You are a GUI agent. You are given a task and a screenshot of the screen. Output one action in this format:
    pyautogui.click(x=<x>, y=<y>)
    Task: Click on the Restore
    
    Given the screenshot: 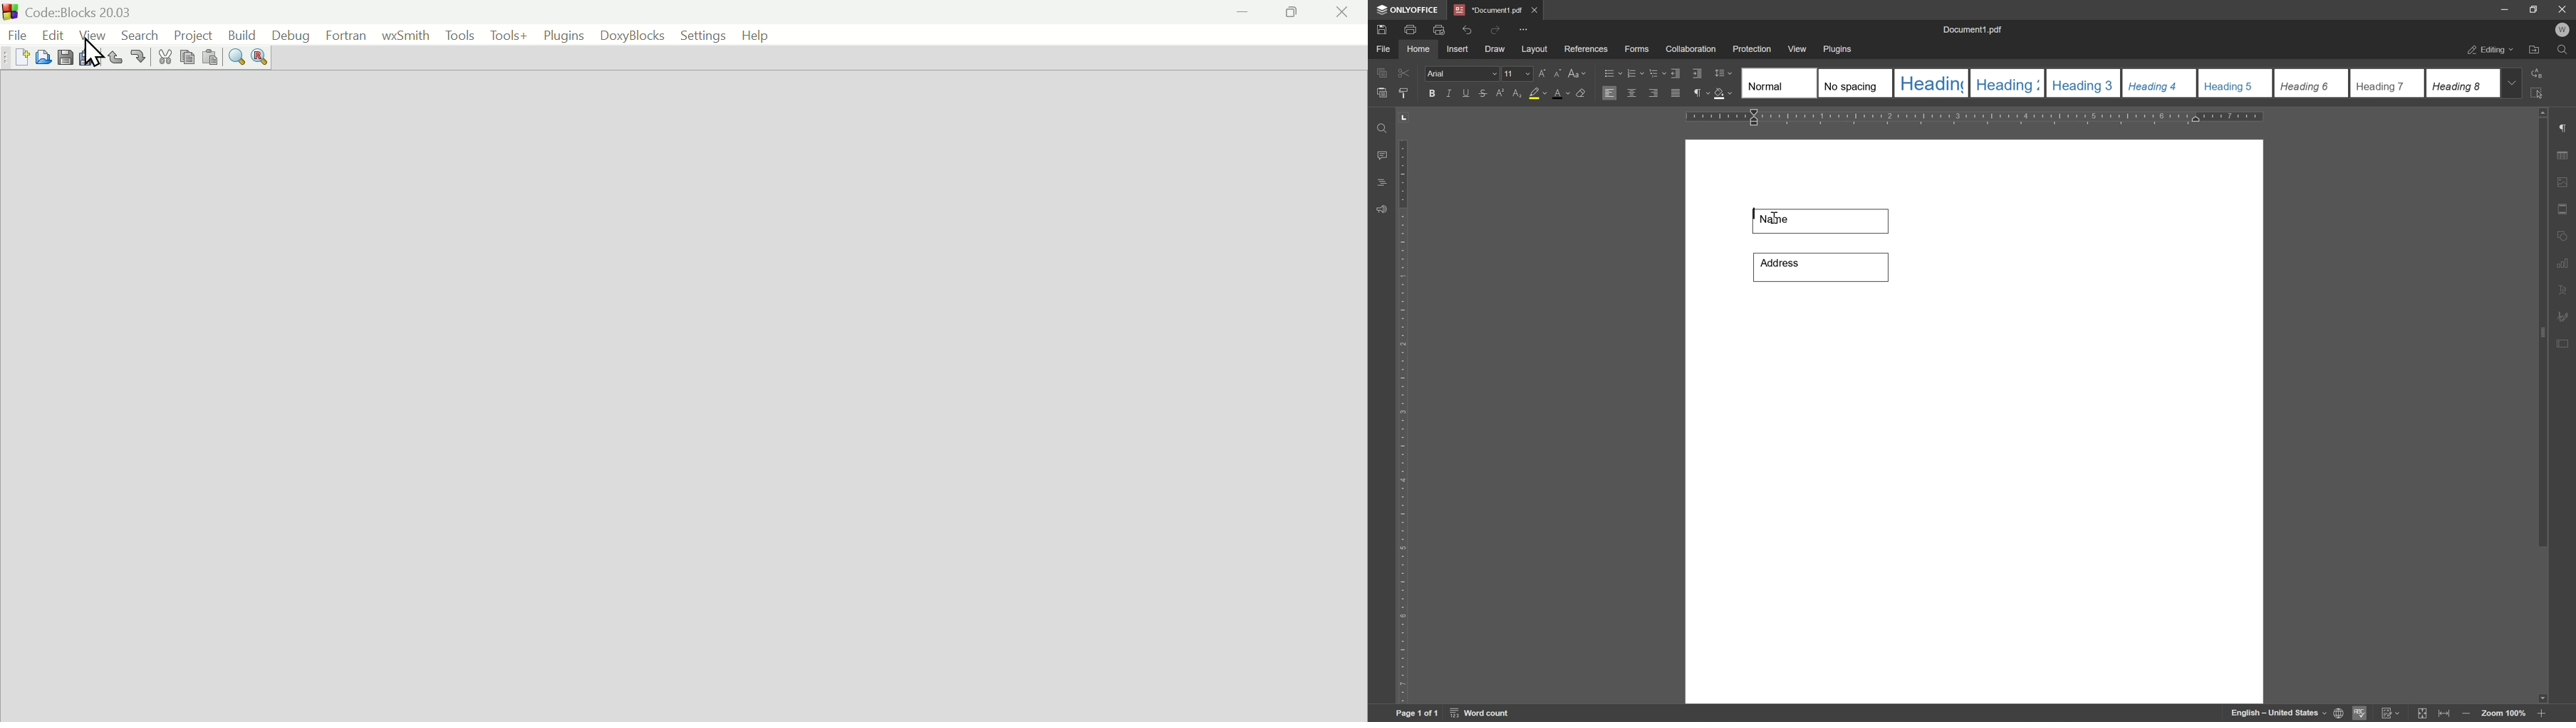 What is the action you would take?
    pyautogui.click(x=1287, y=12)
    